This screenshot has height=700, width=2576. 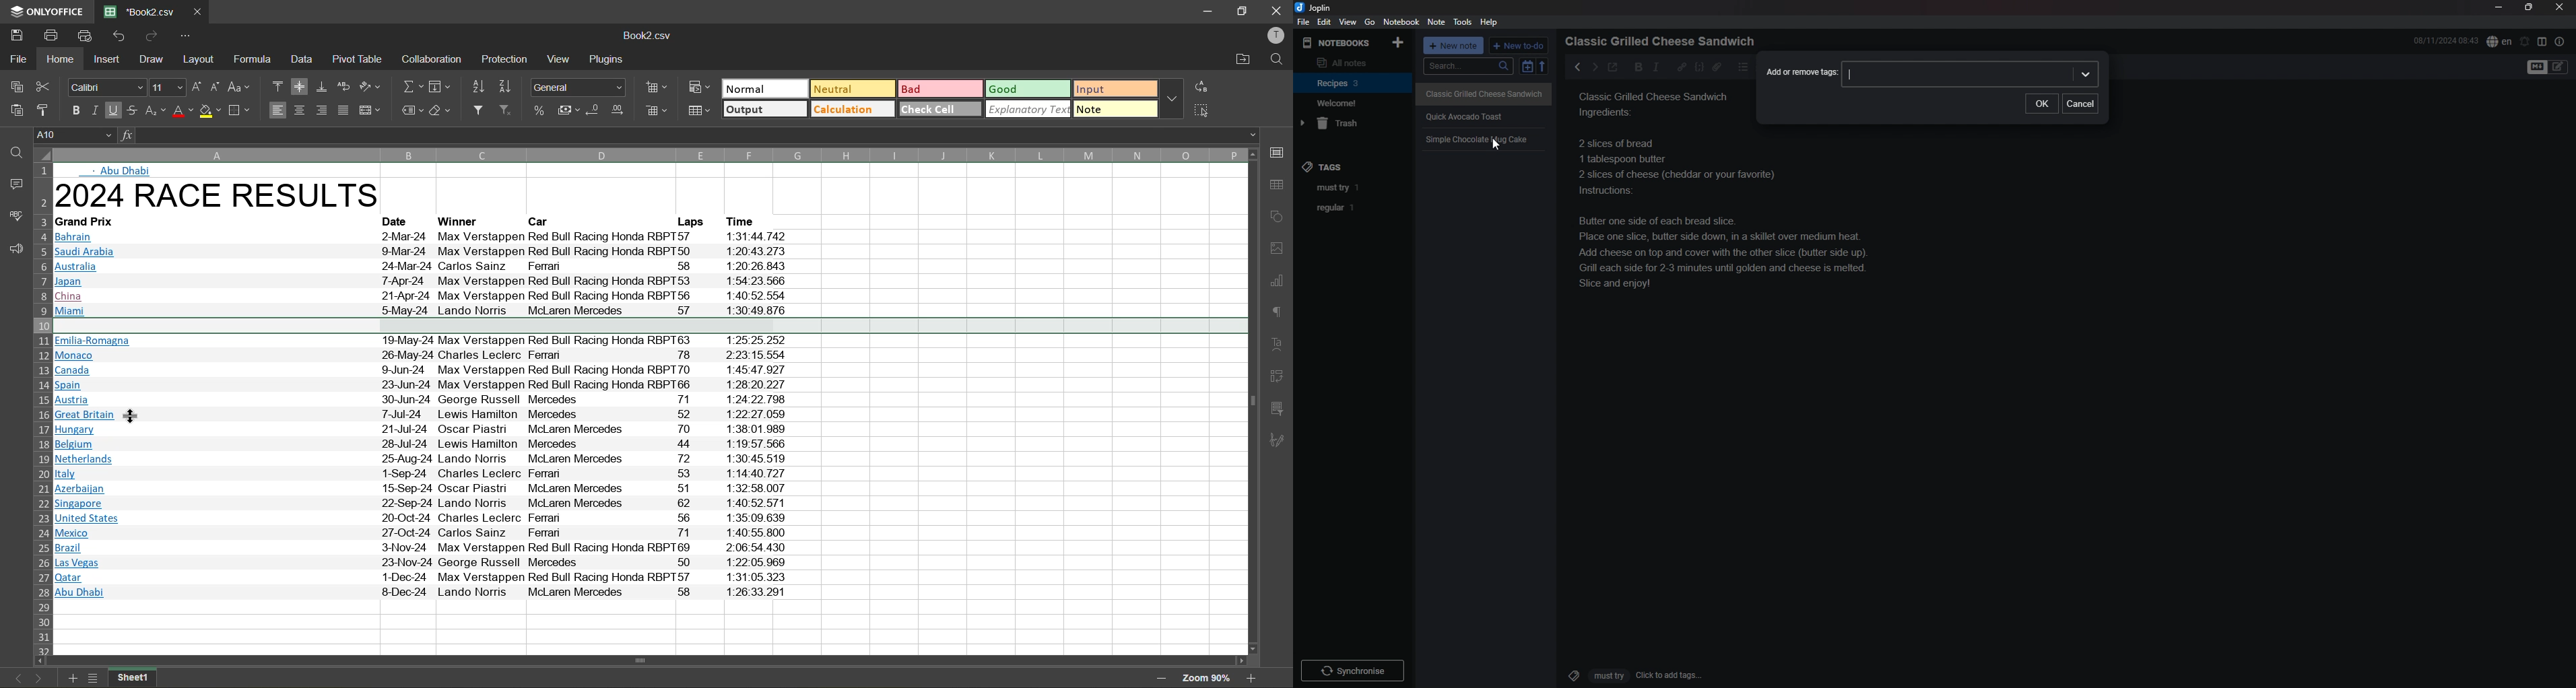 What do you see at coordinates (421, 429) in the screenshot?
I see `Hungary 21-Jul-24 Oscar Fiastn McLaren Mercedes 710 1:38:01.989` at bounding box center [421, 429].